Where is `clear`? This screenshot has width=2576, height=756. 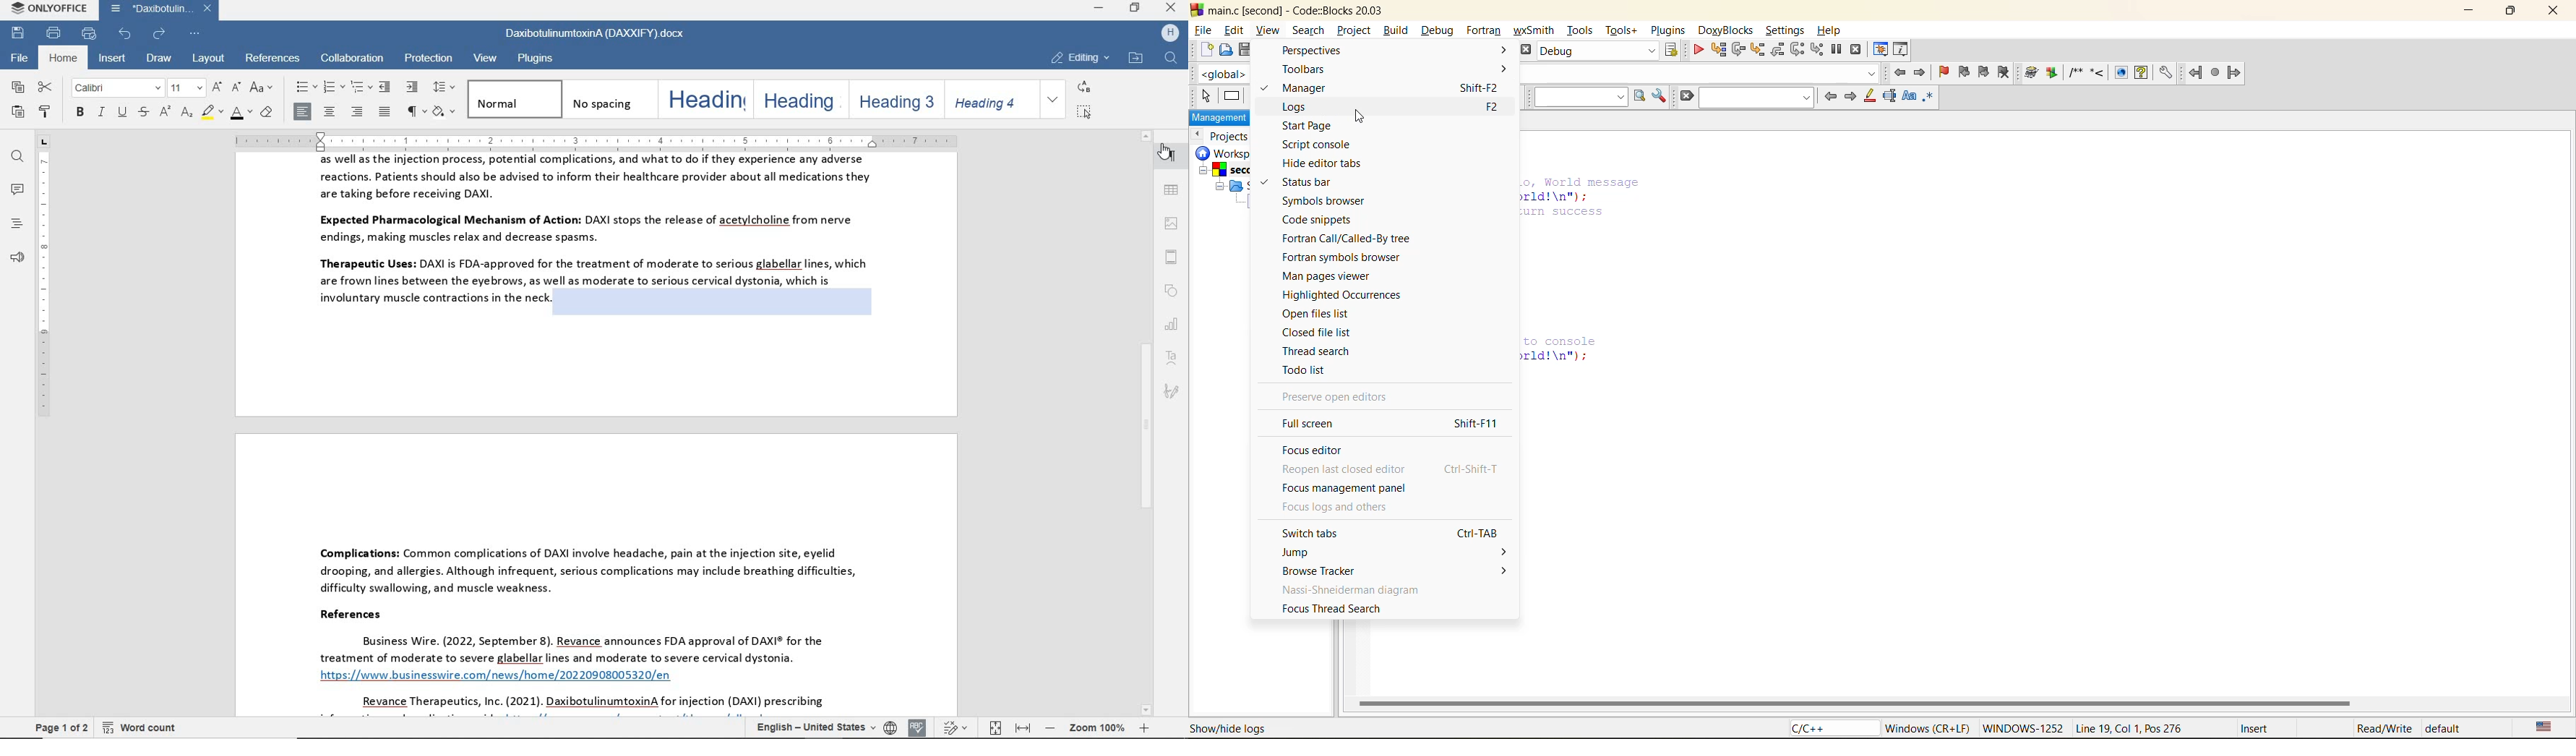
clear is located at coordinates (1683, 97).